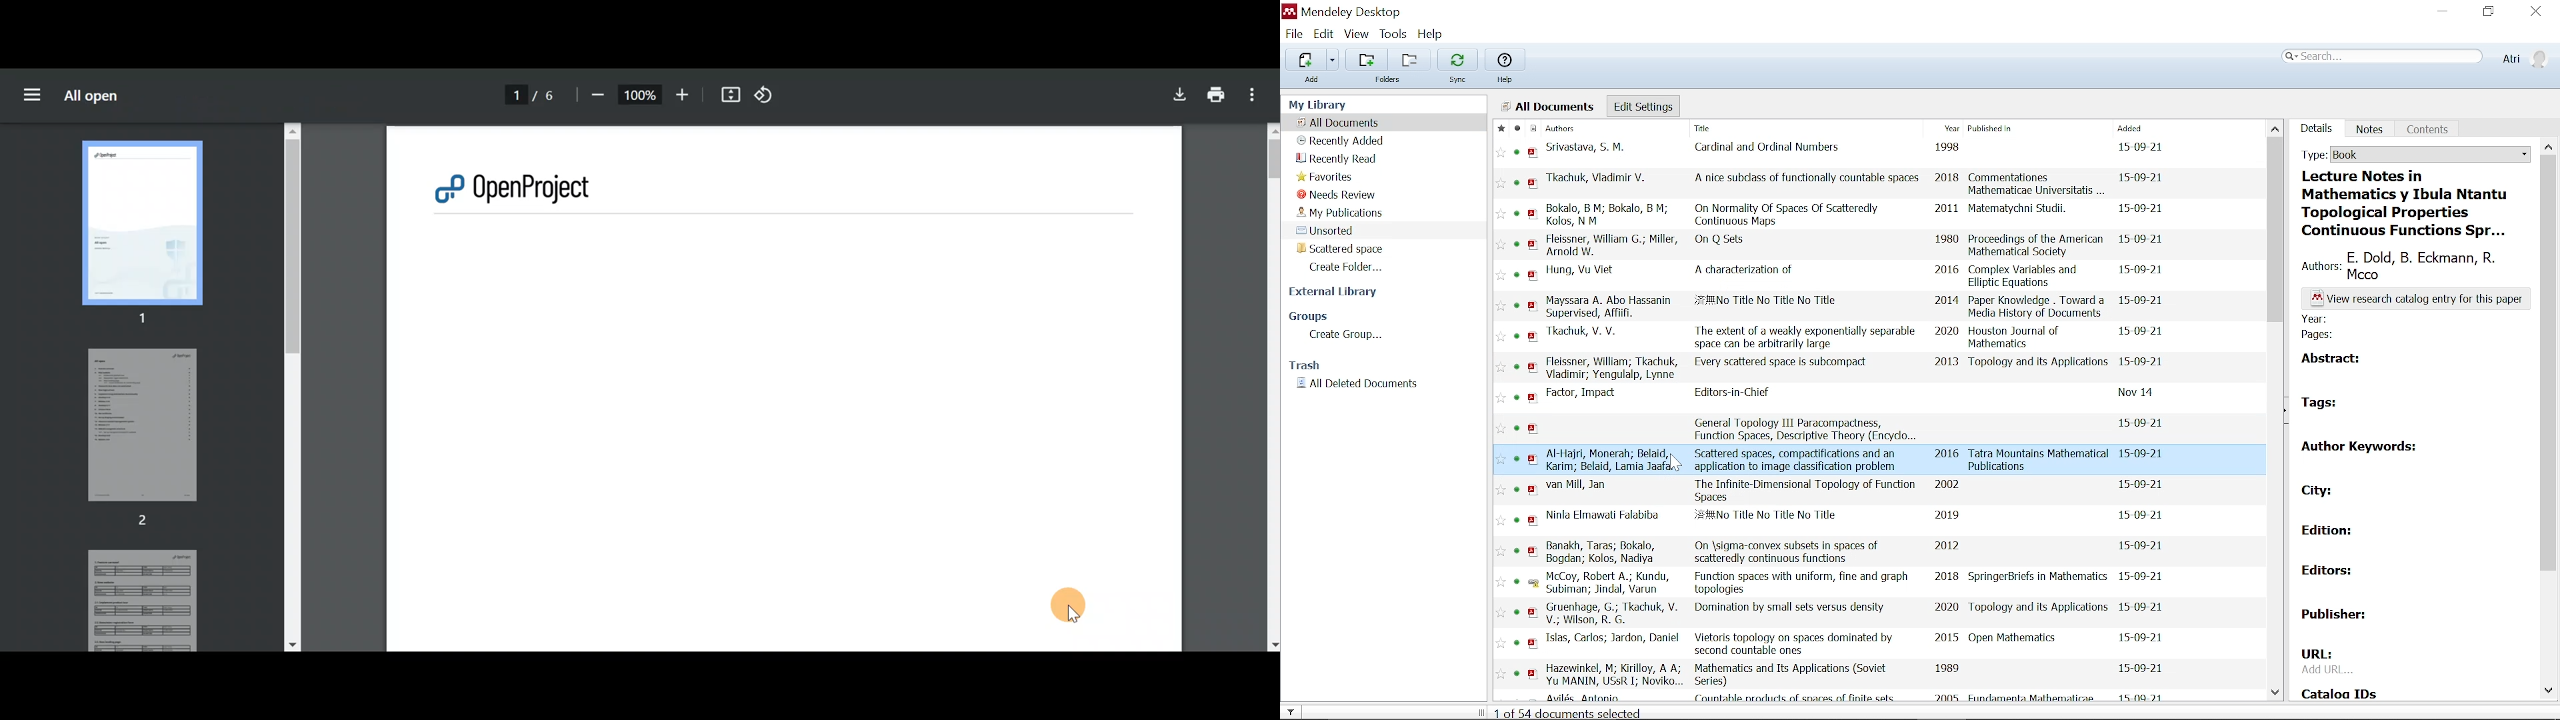 The width and height of the screenshot is (2576, 728). What do you see at coordinates (1947, 363) in the screenshot?
I see `2013` at bounding box center [1947, 363].